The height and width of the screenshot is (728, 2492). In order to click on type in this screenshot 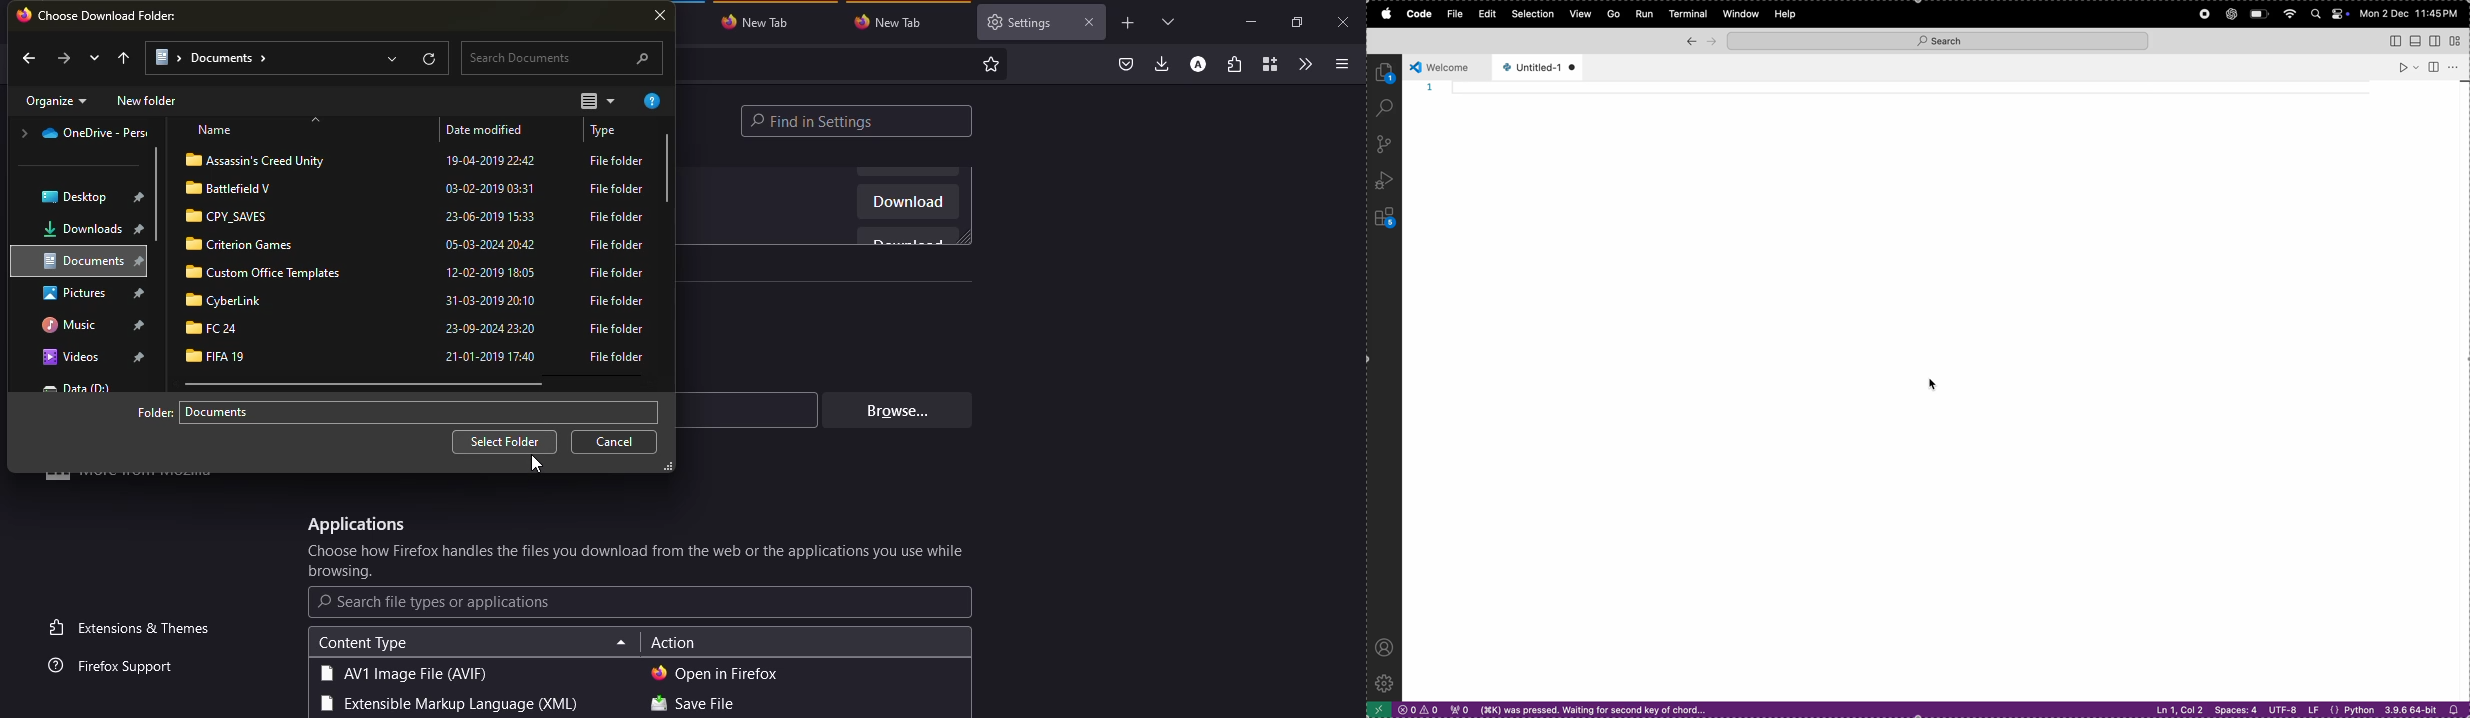, I will do `click(621, 217)`.